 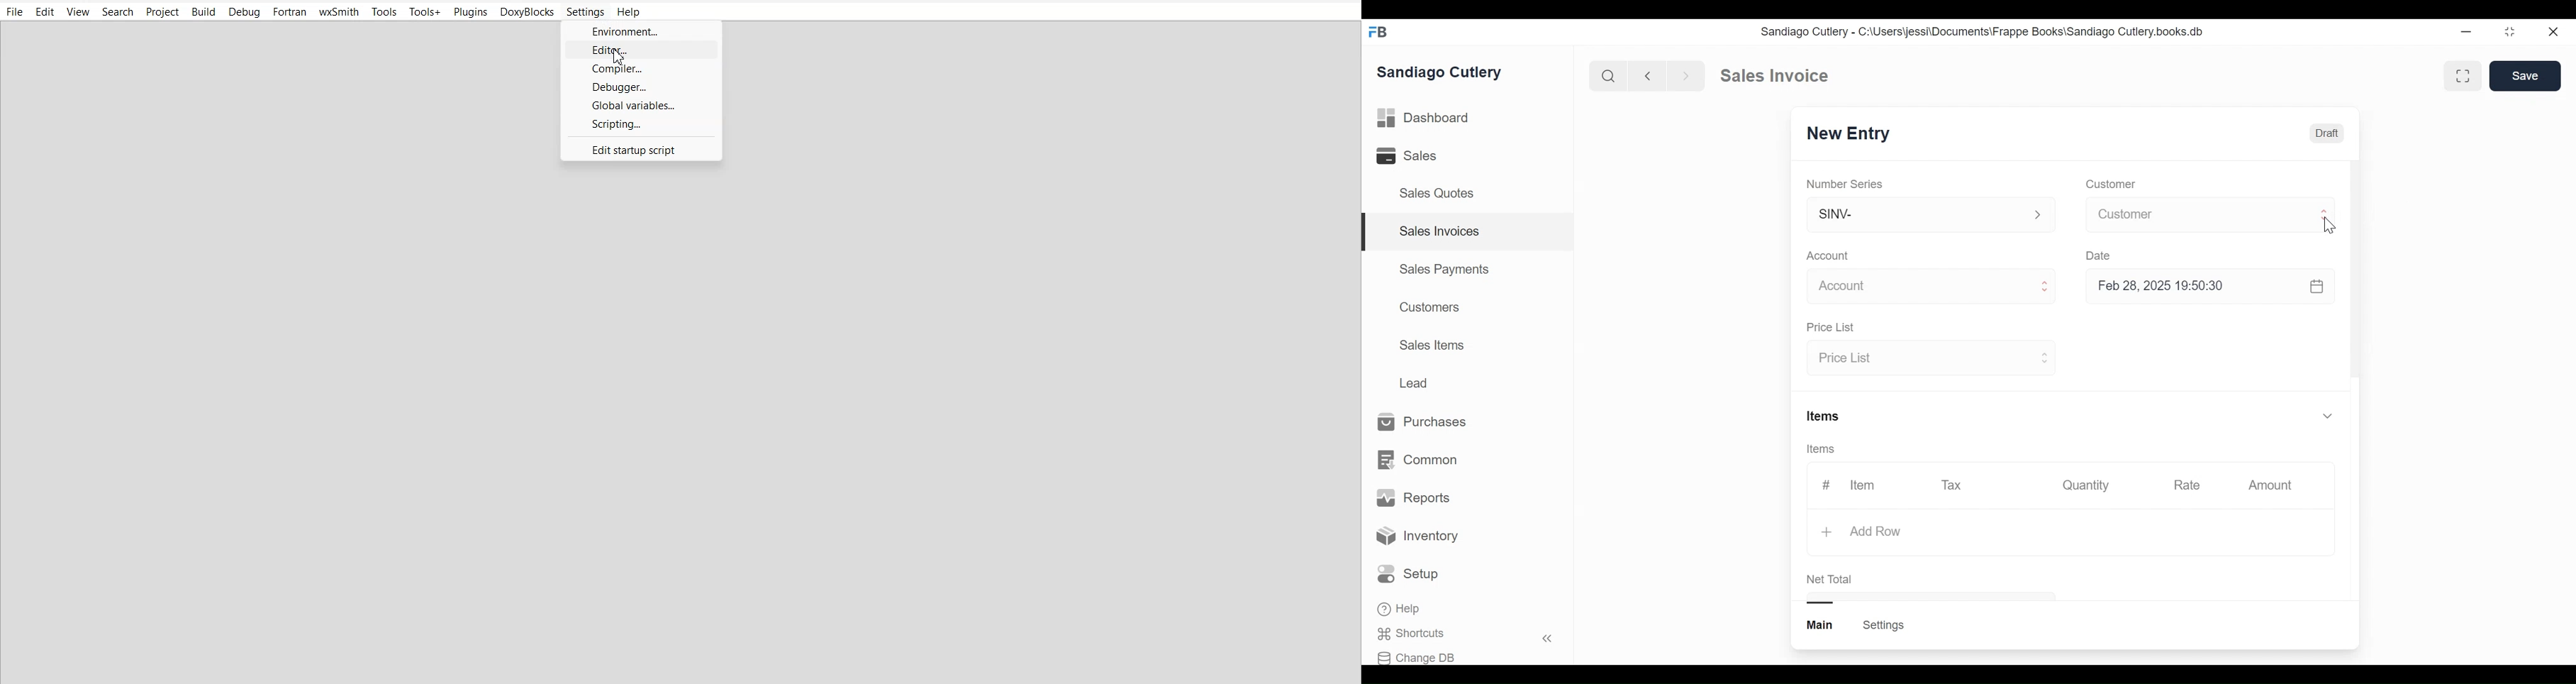 I want to click on Tools+, so click(x=426, y=11).